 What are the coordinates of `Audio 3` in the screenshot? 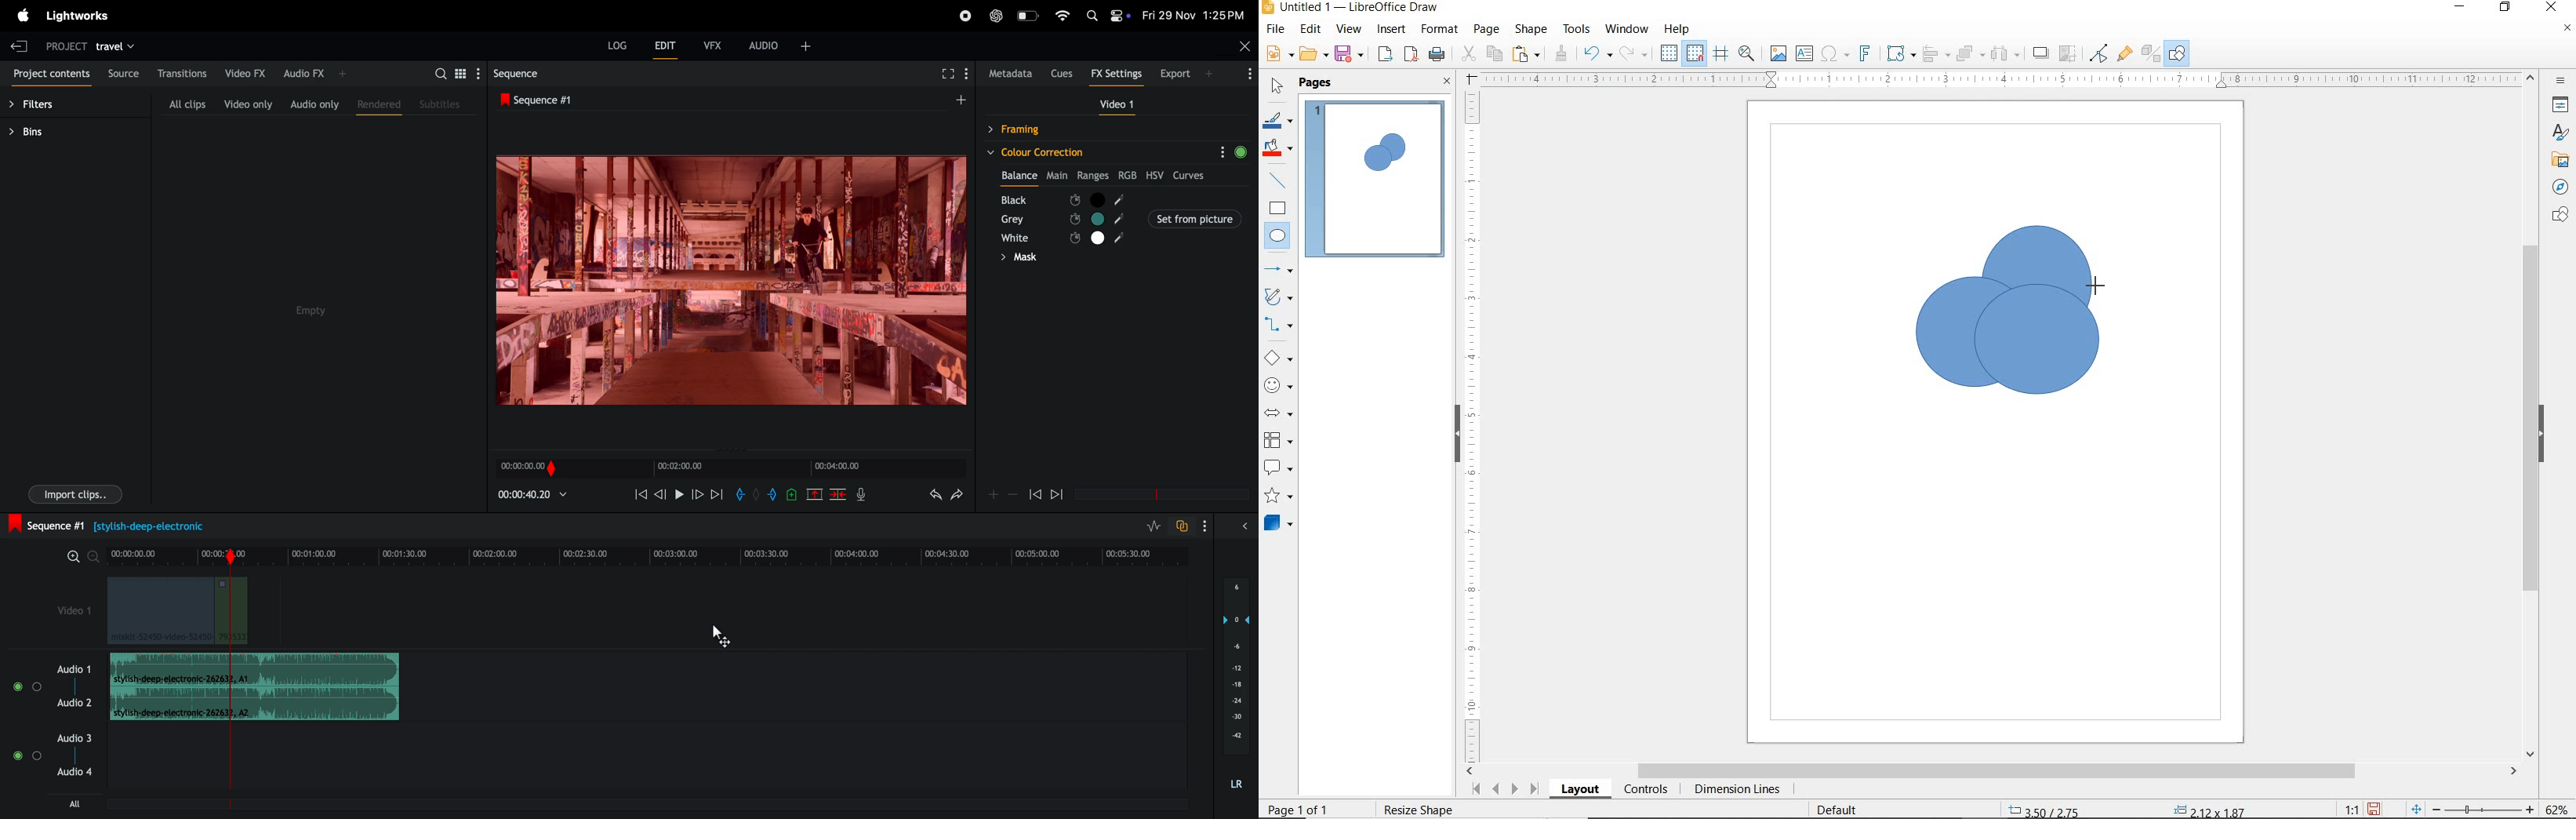 It's located at (76, 738).